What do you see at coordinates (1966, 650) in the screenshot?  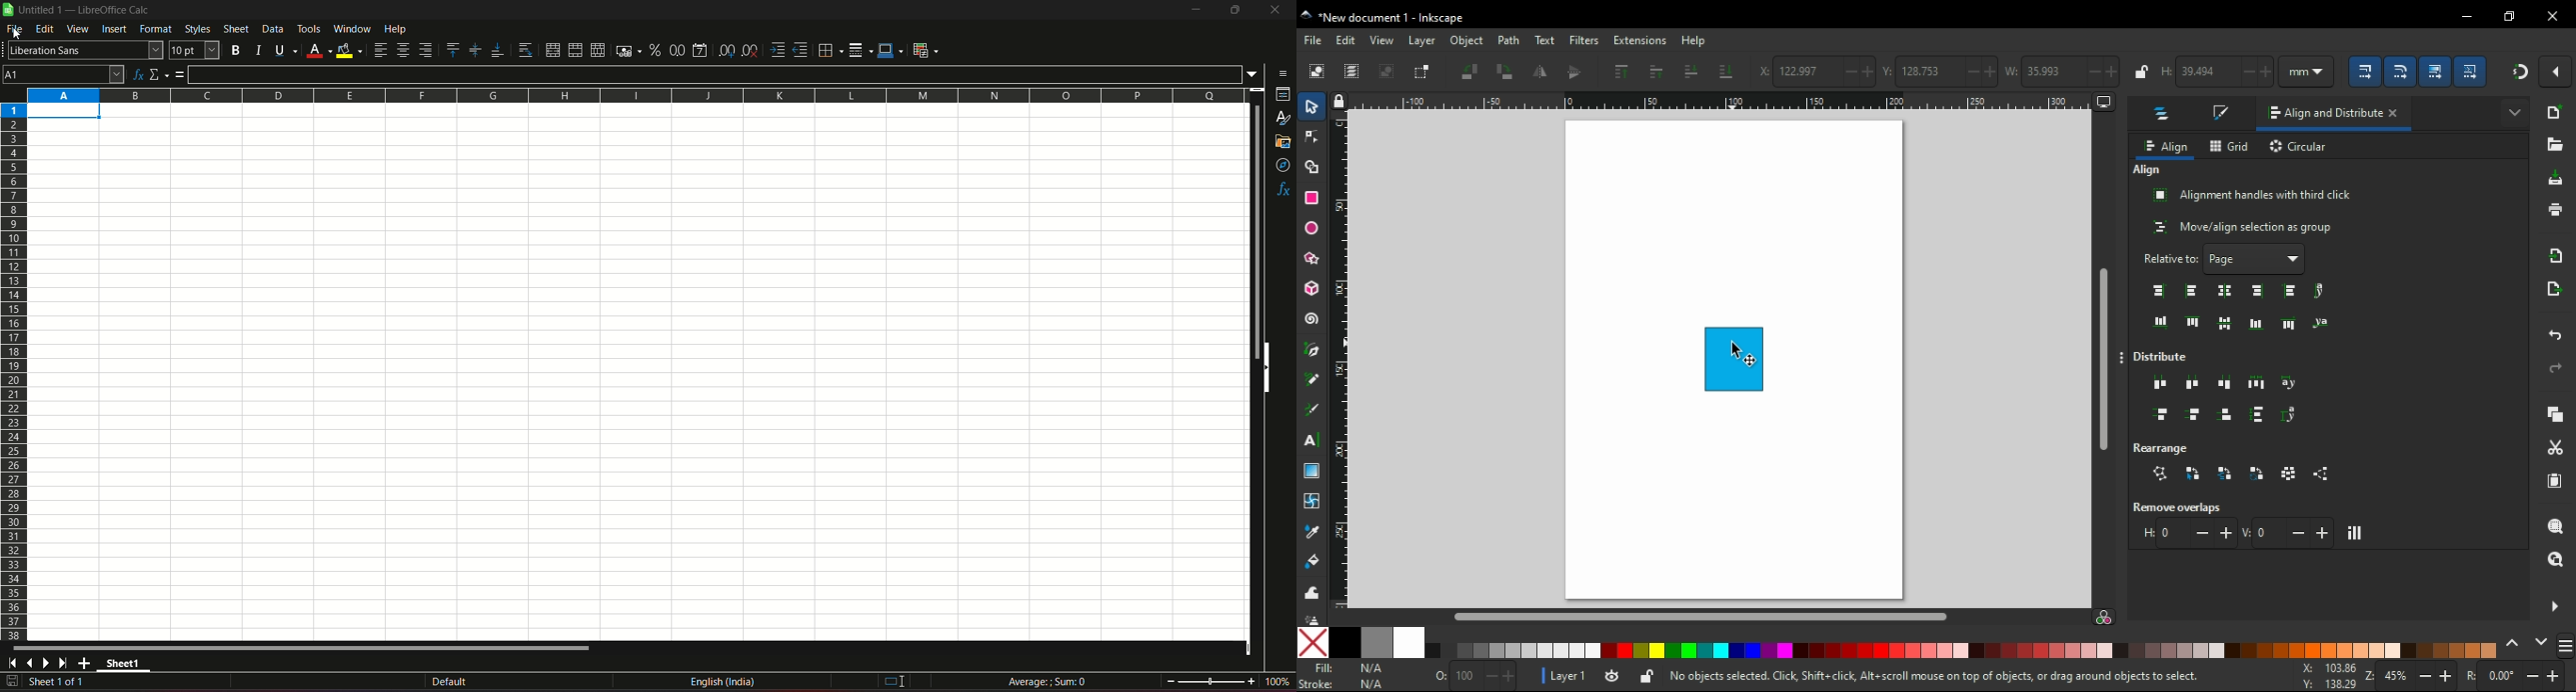 I see `color palette` at bounding box center [1966, 650].